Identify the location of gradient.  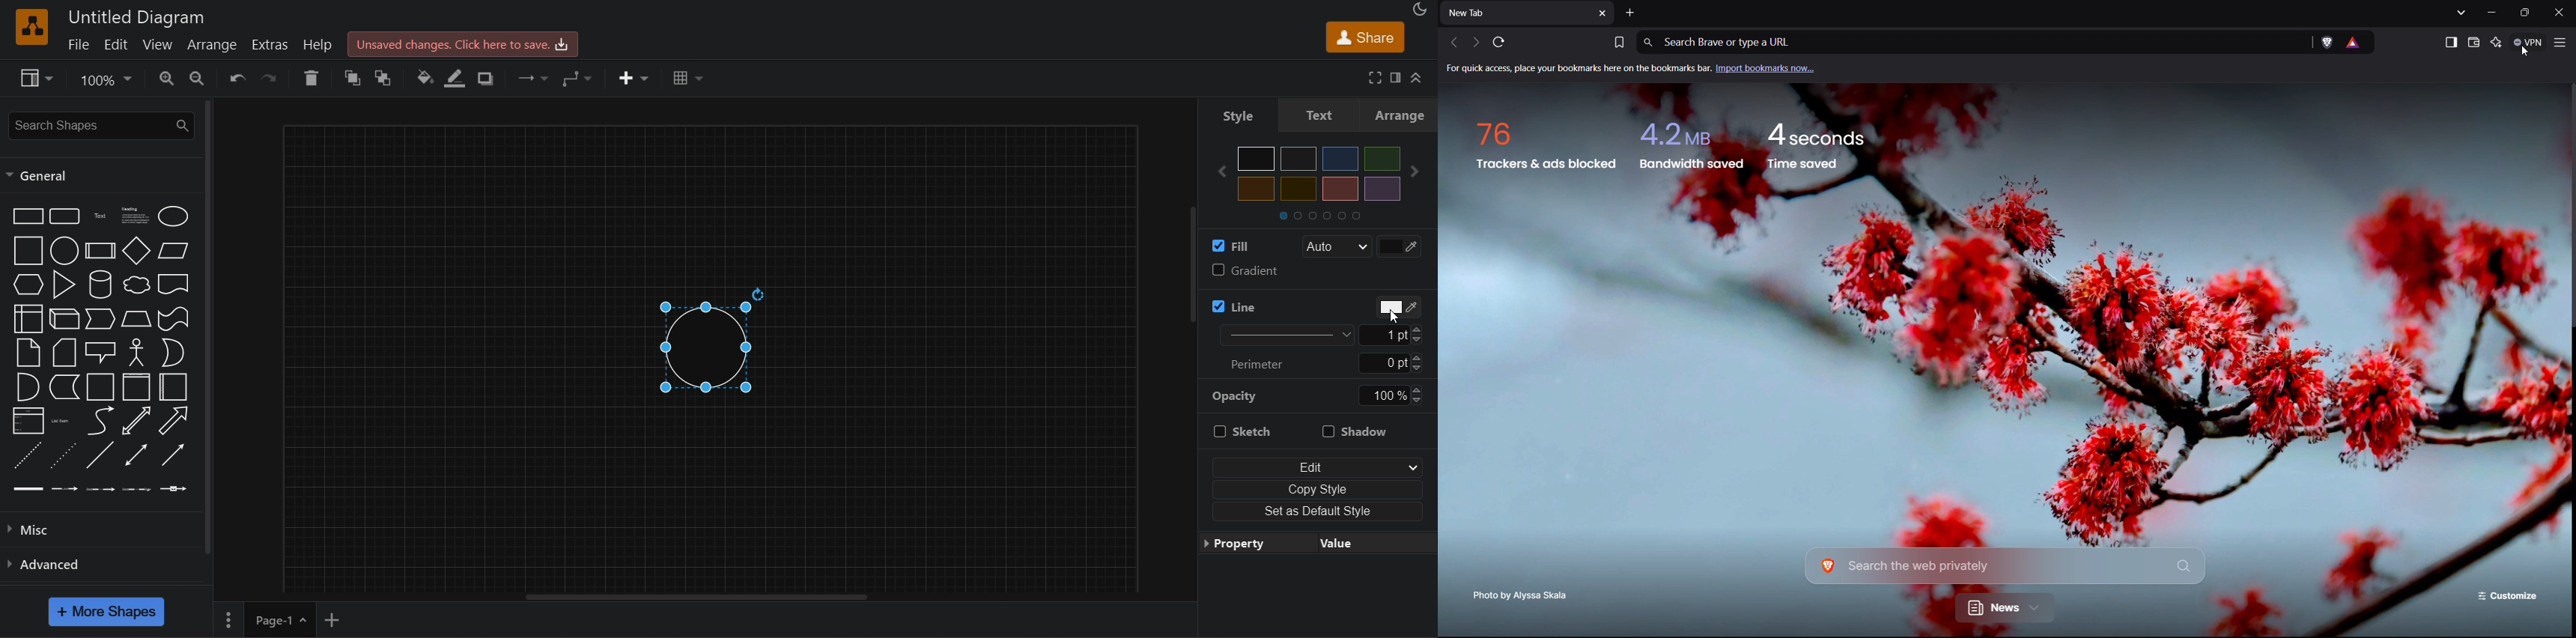
(1316, 273).